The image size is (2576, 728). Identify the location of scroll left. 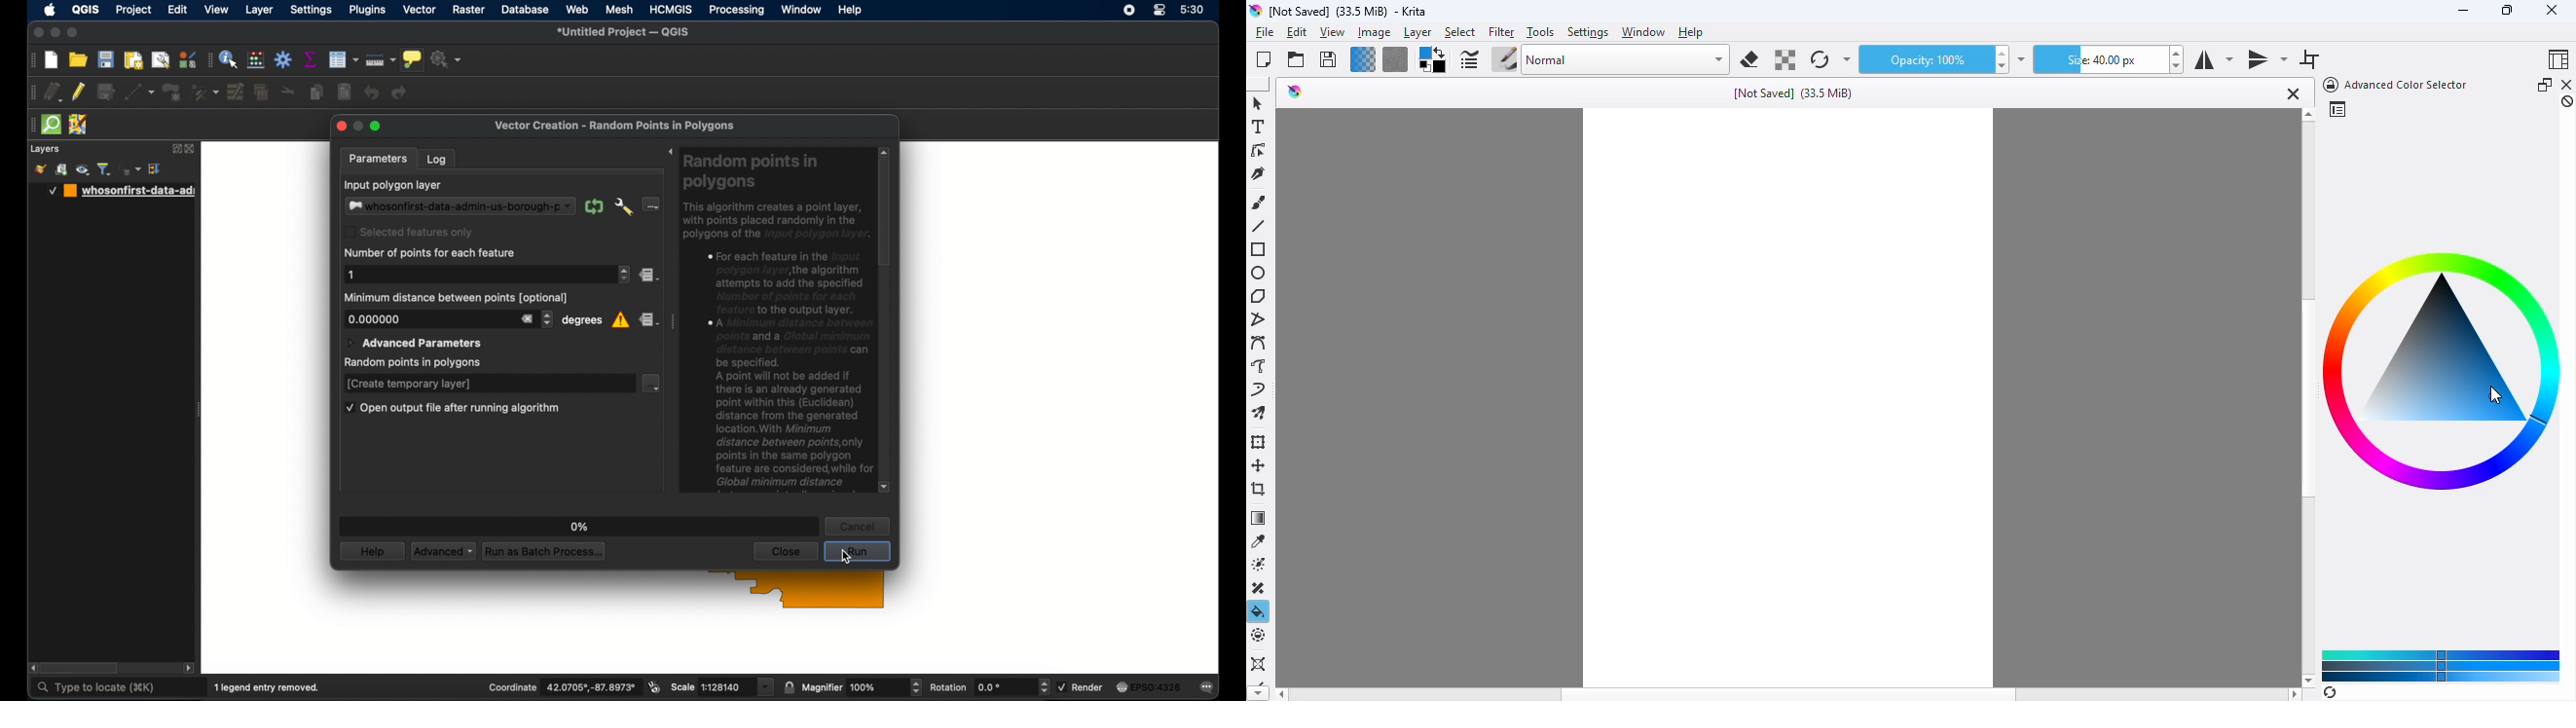
(1280, 694).